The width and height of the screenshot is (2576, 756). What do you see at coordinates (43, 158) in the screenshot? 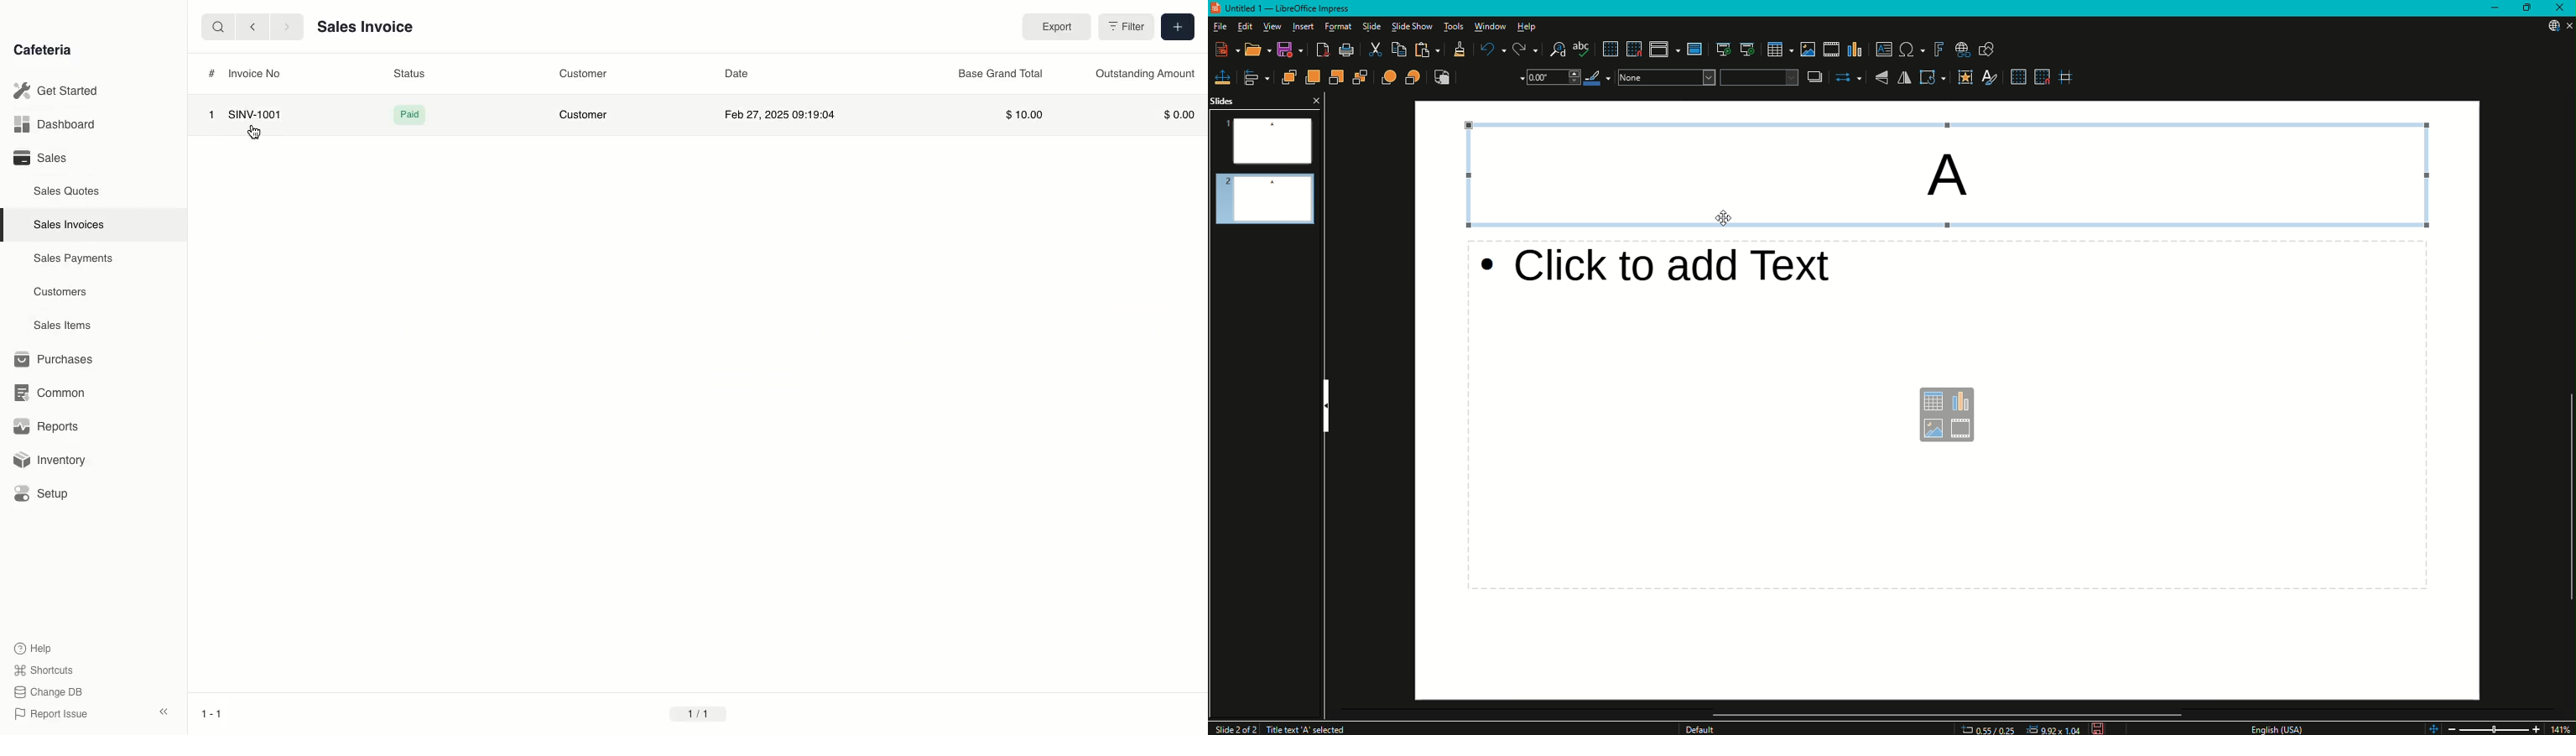
I see `Sales` at bounding box center [43, 158].